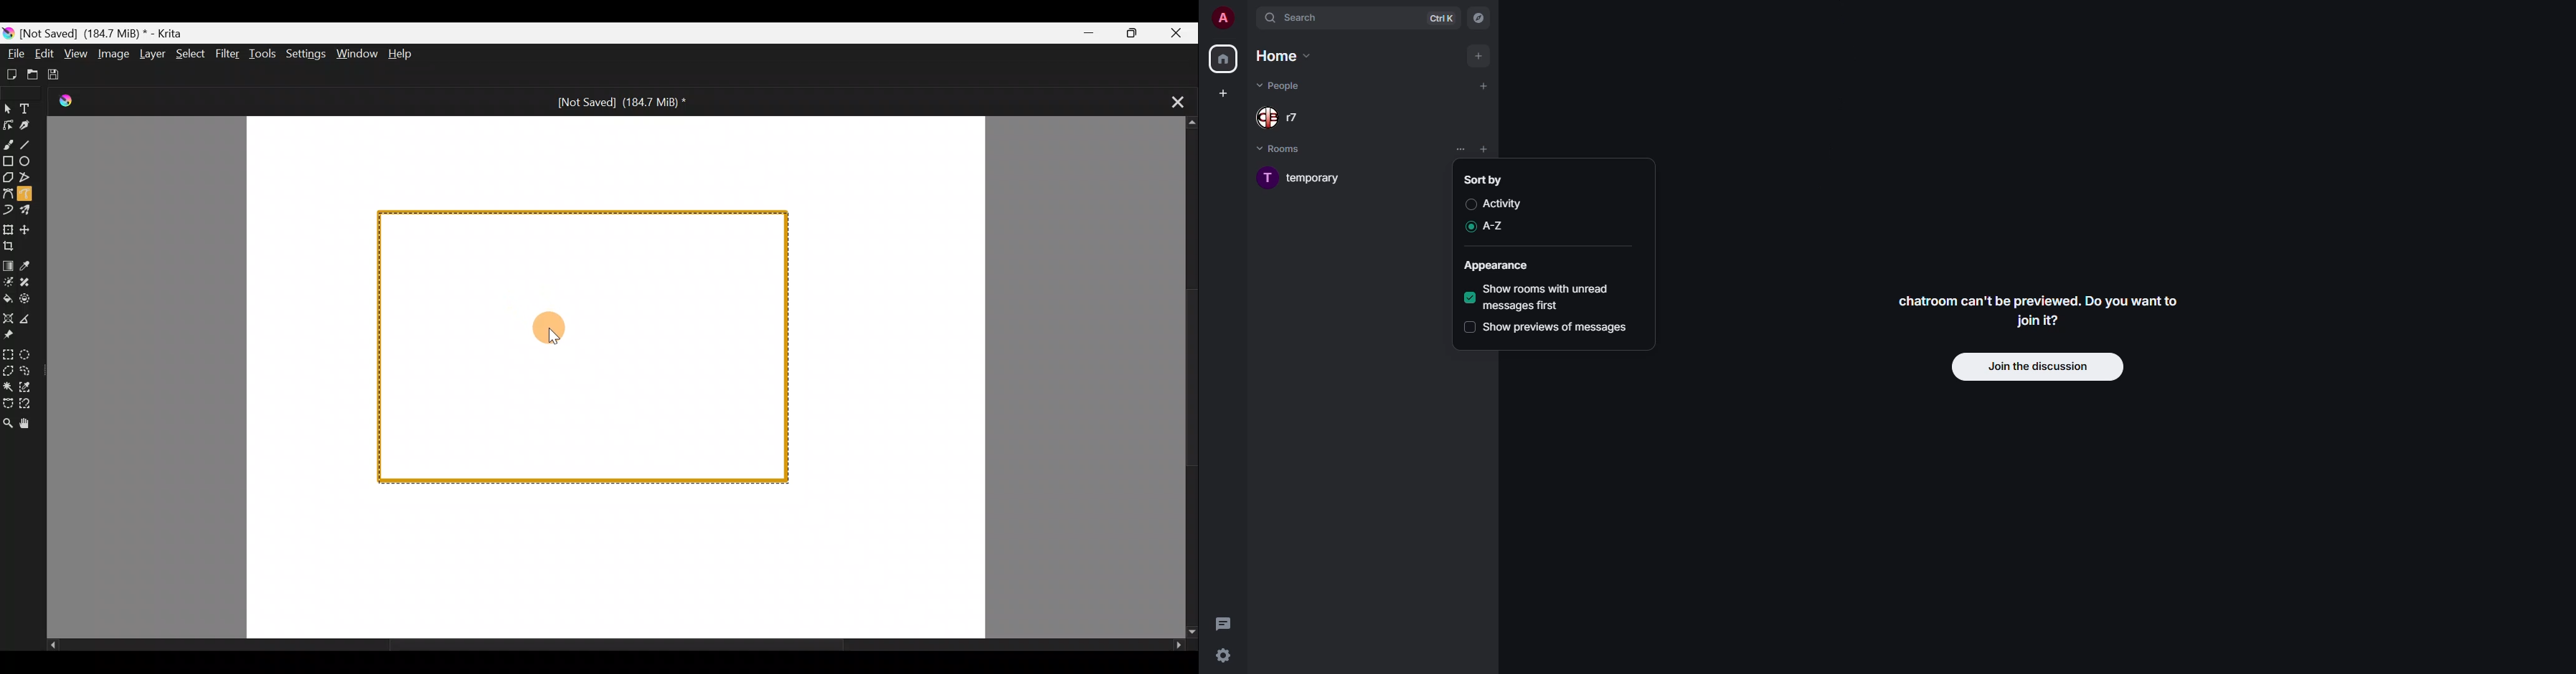  I want to click on Tools, so click(262, 54).